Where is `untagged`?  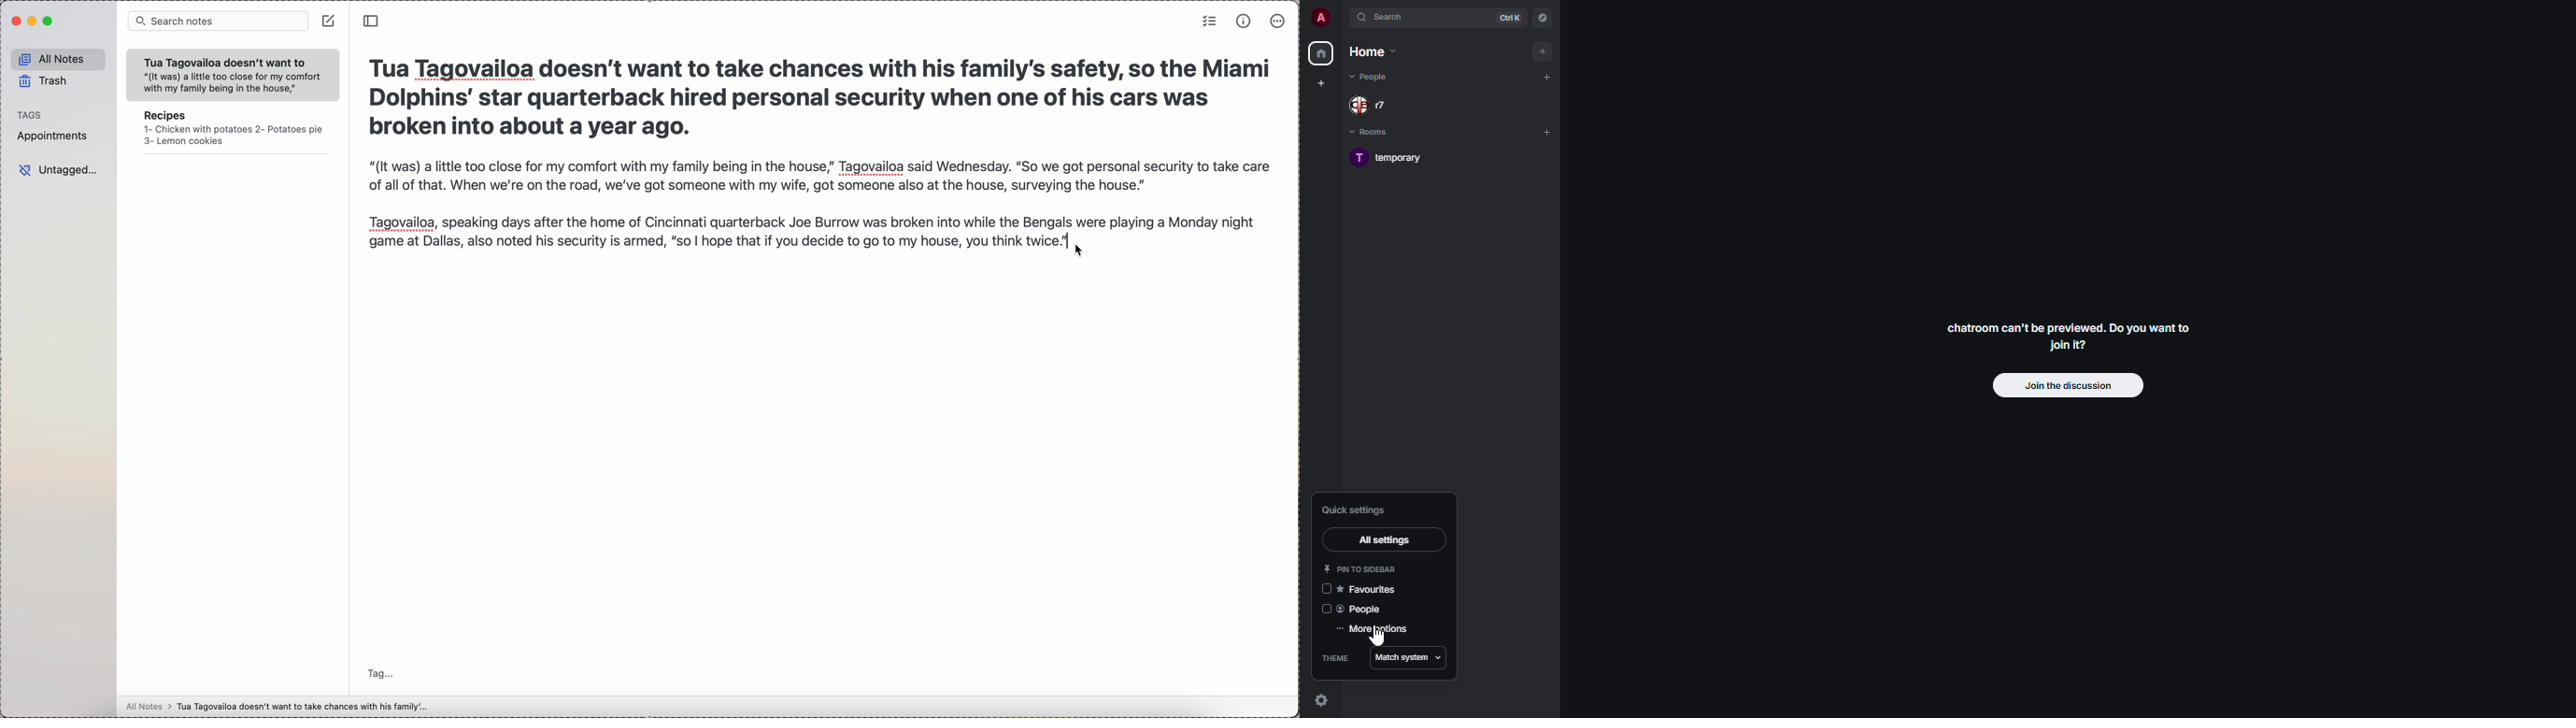
untagged is located at coordinates (58, 168).